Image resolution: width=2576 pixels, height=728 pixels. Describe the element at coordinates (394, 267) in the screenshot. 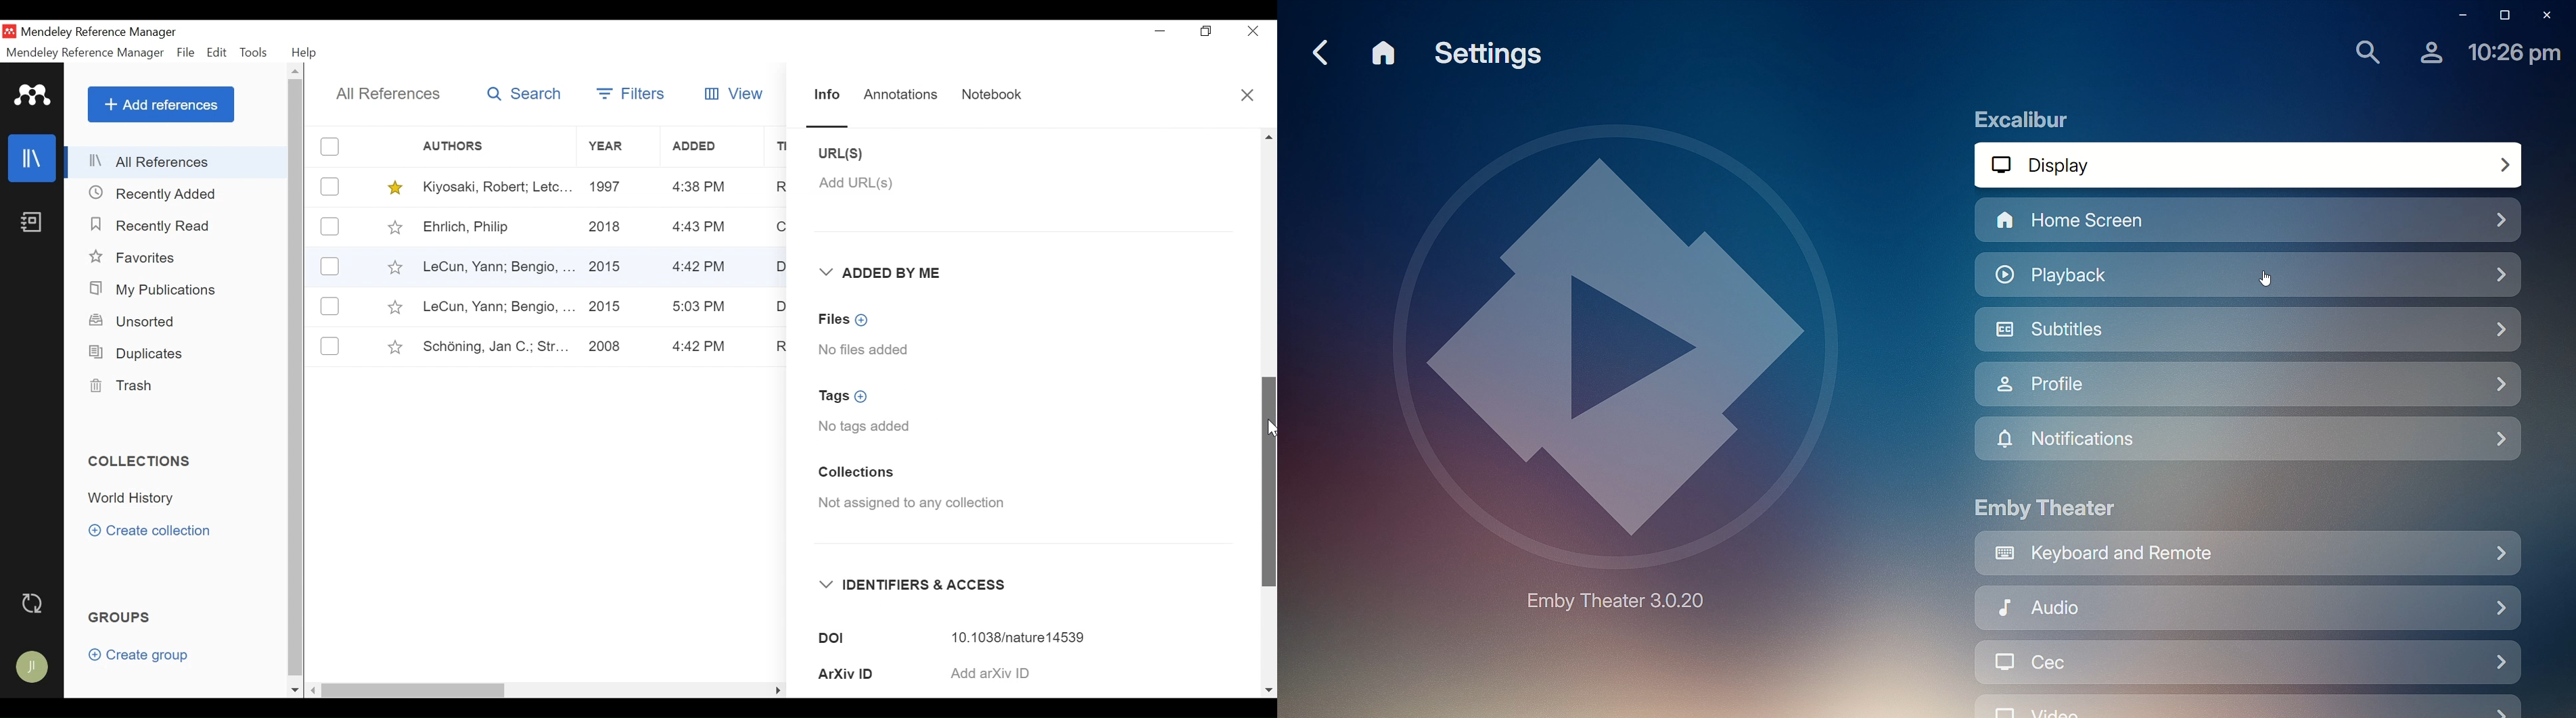

I see `Toggle Favorites` at that location.